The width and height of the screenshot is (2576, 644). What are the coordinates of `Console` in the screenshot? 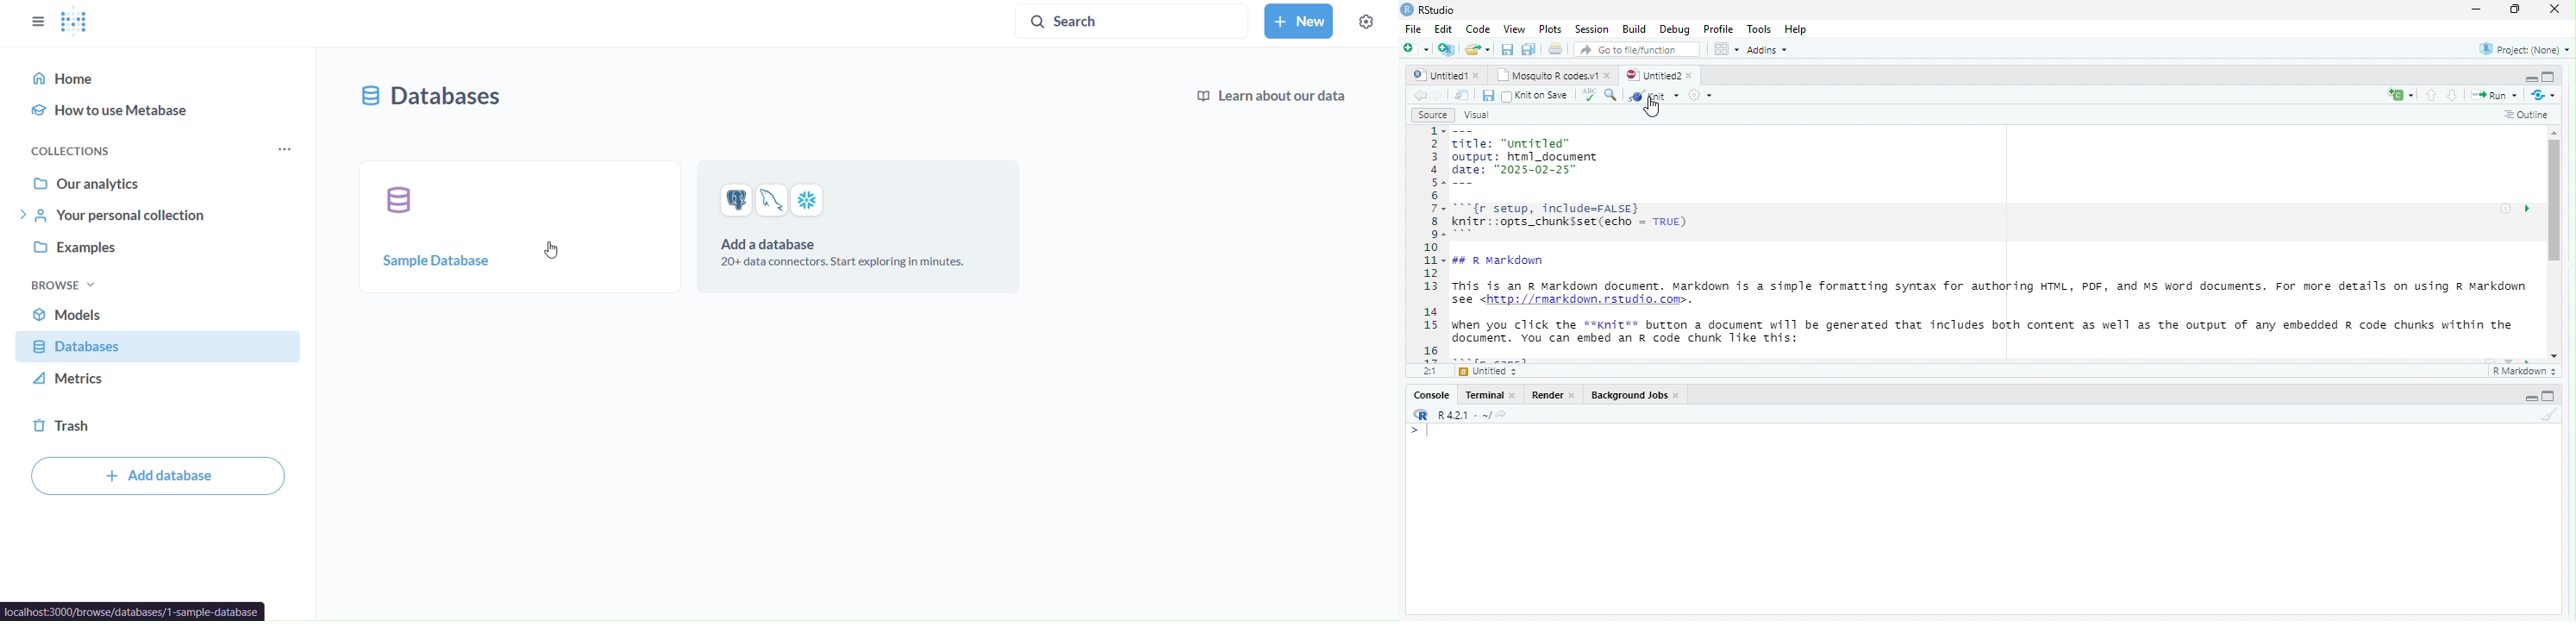 It's located at (1433, 395).